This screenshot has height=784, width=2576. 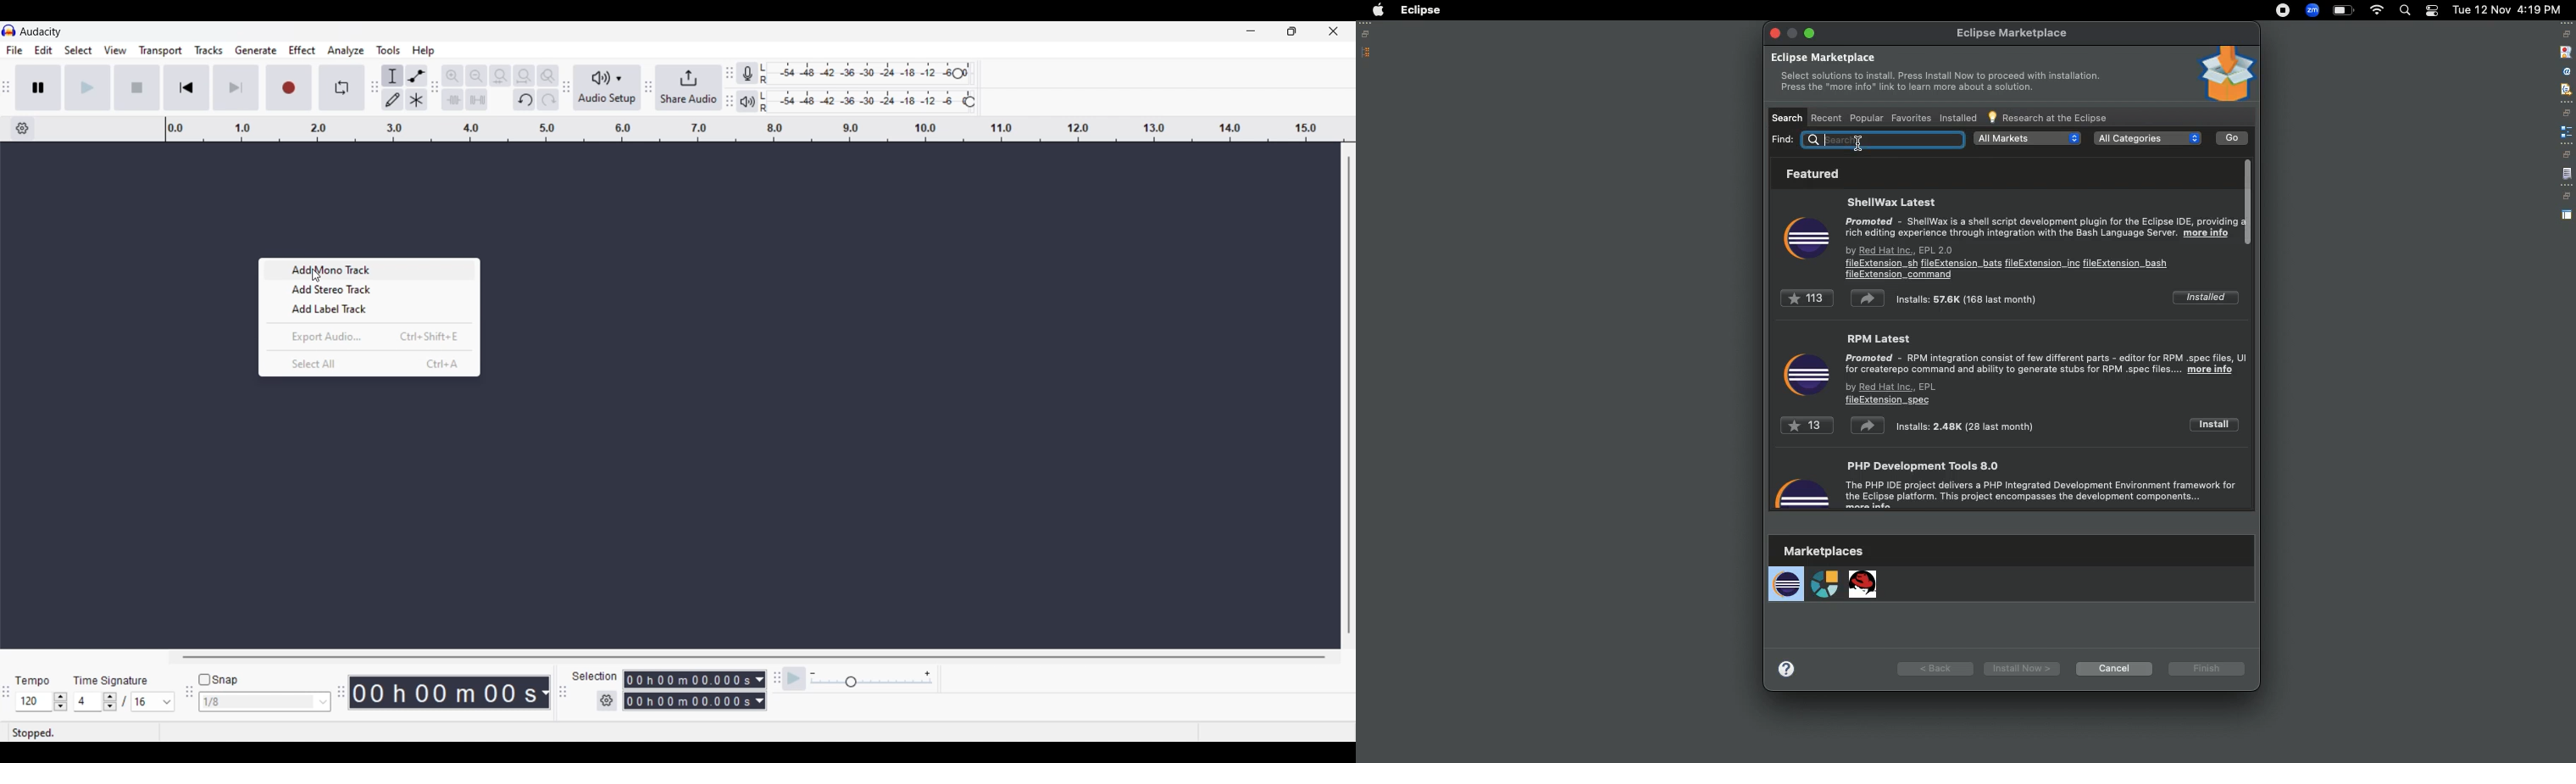 I want to click on Play/Play once, so click(x=88, y=87).